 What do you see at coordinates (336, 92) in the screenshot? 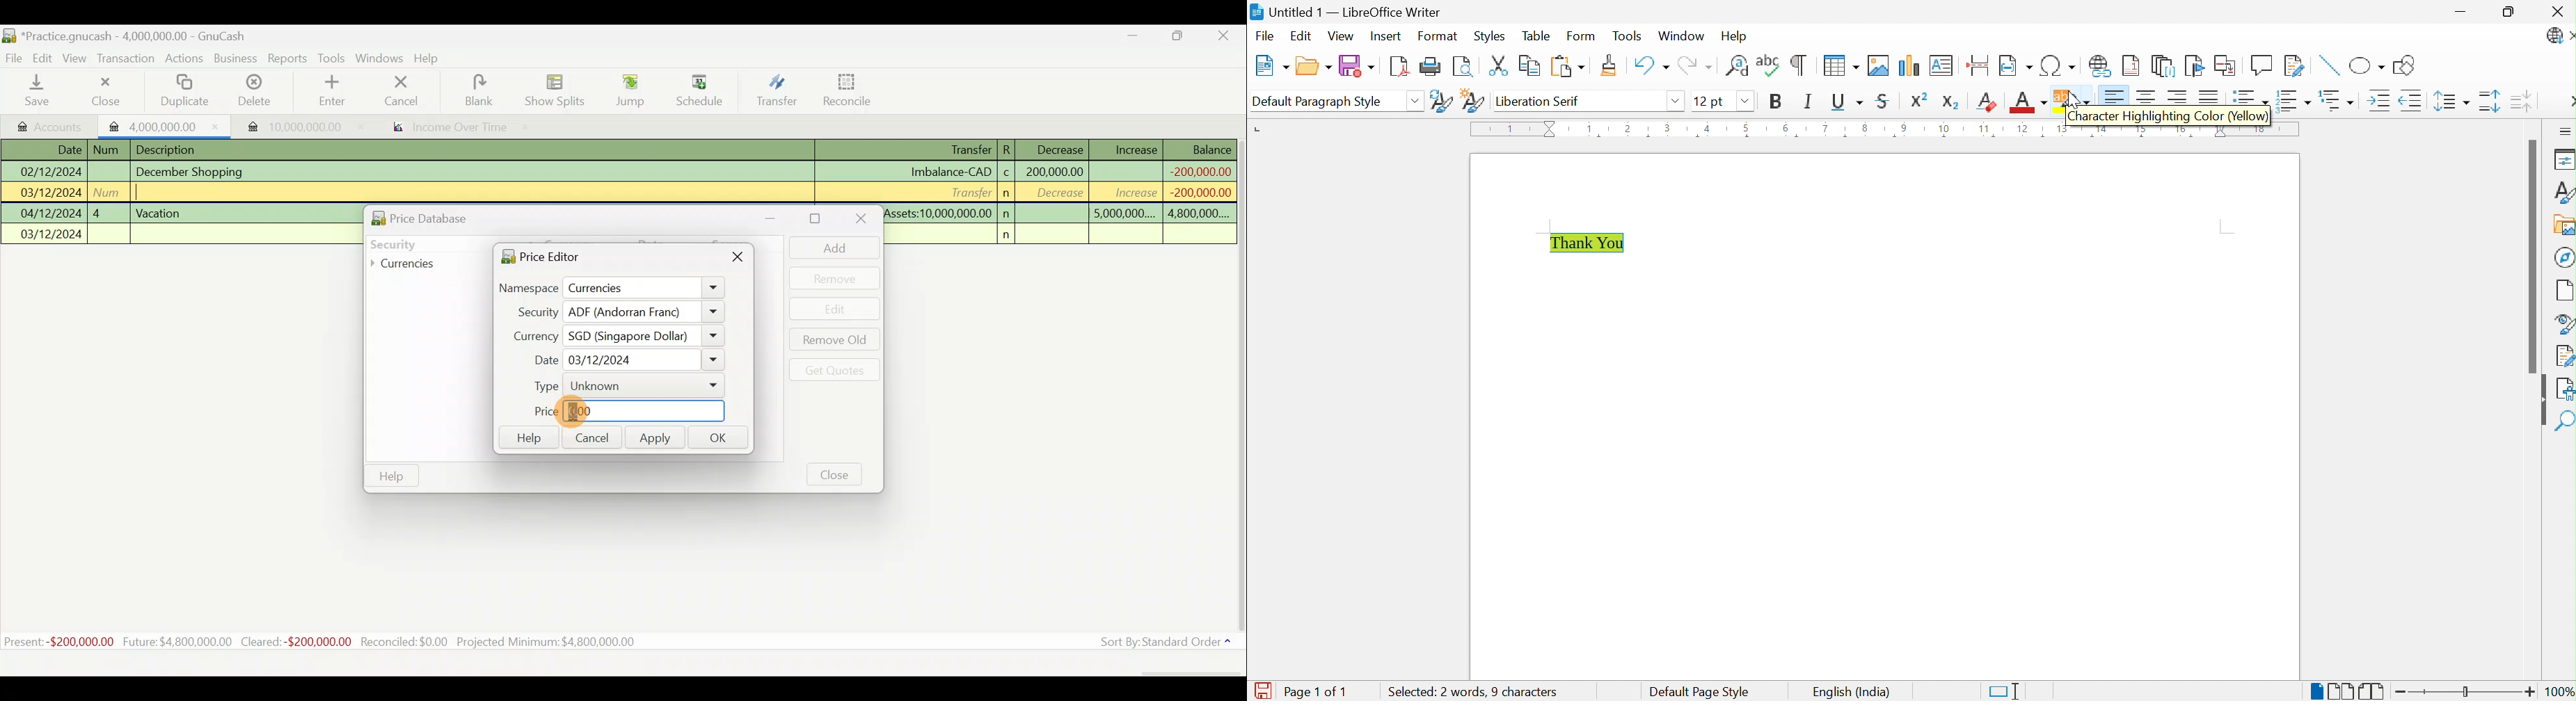
I see `enter` at bounding box center [336, 92].